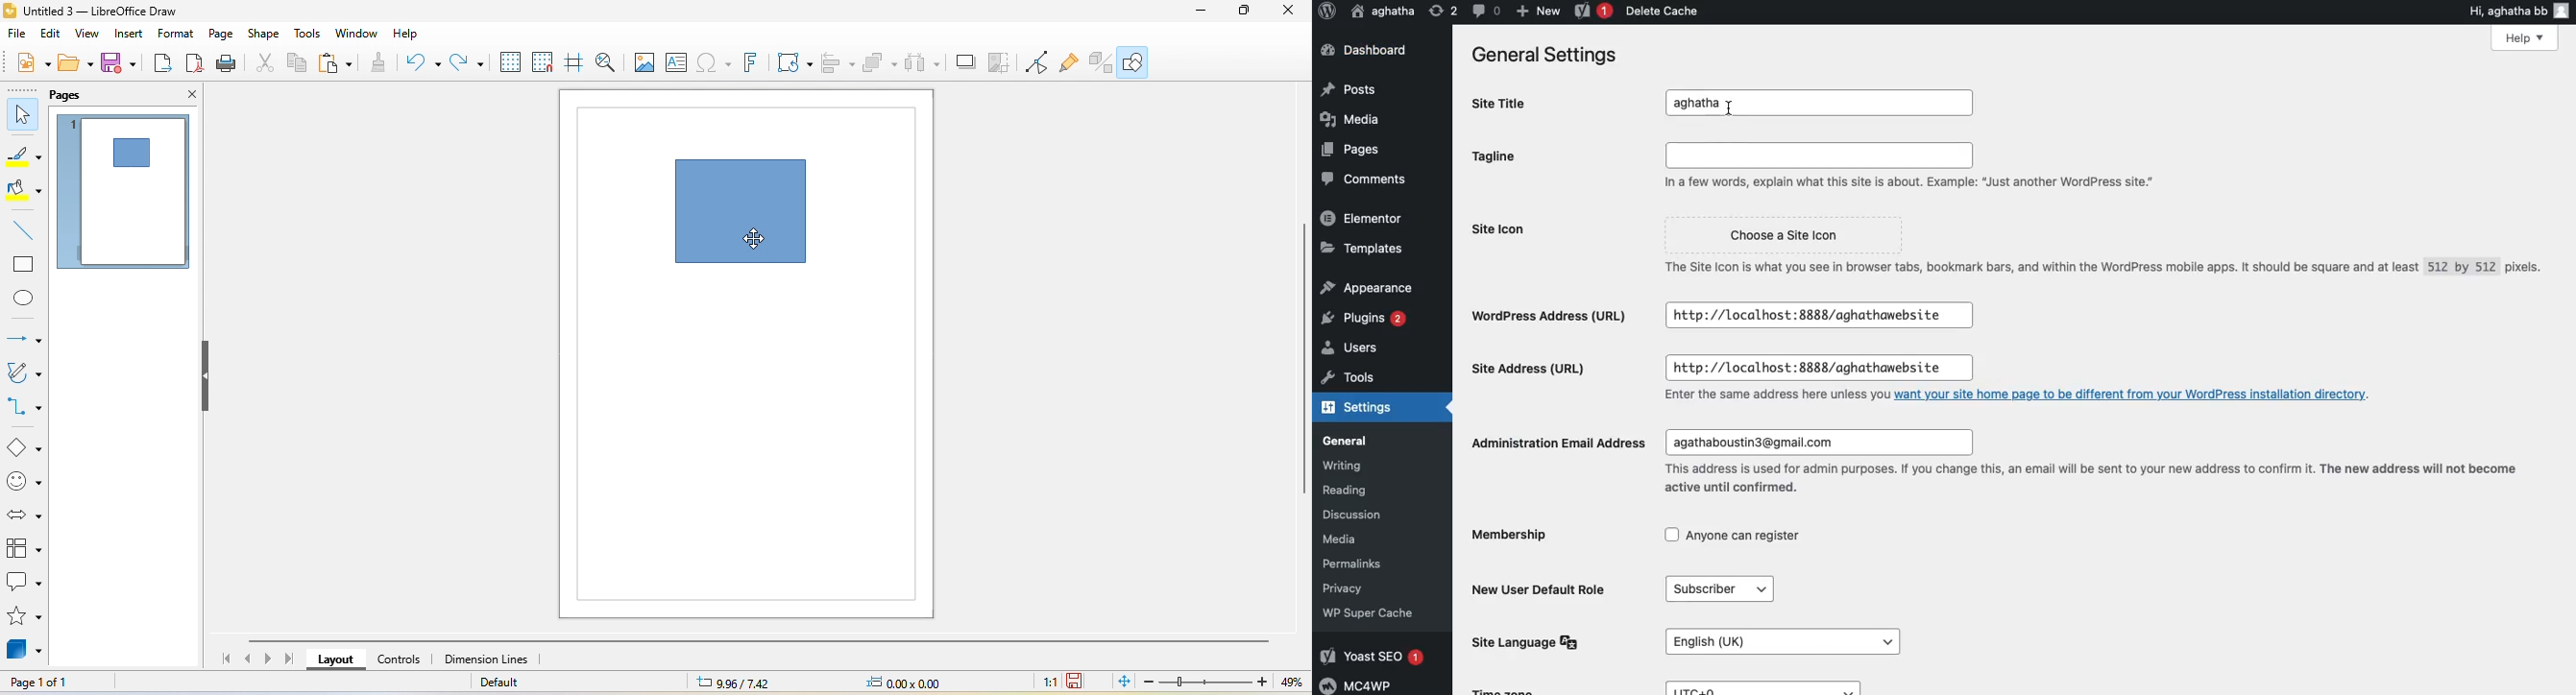 The height and width of the screenshot is (700, 2576). Describe the element at coordinates (1364, 406) in the screenshot. I see `Settings` at that location.